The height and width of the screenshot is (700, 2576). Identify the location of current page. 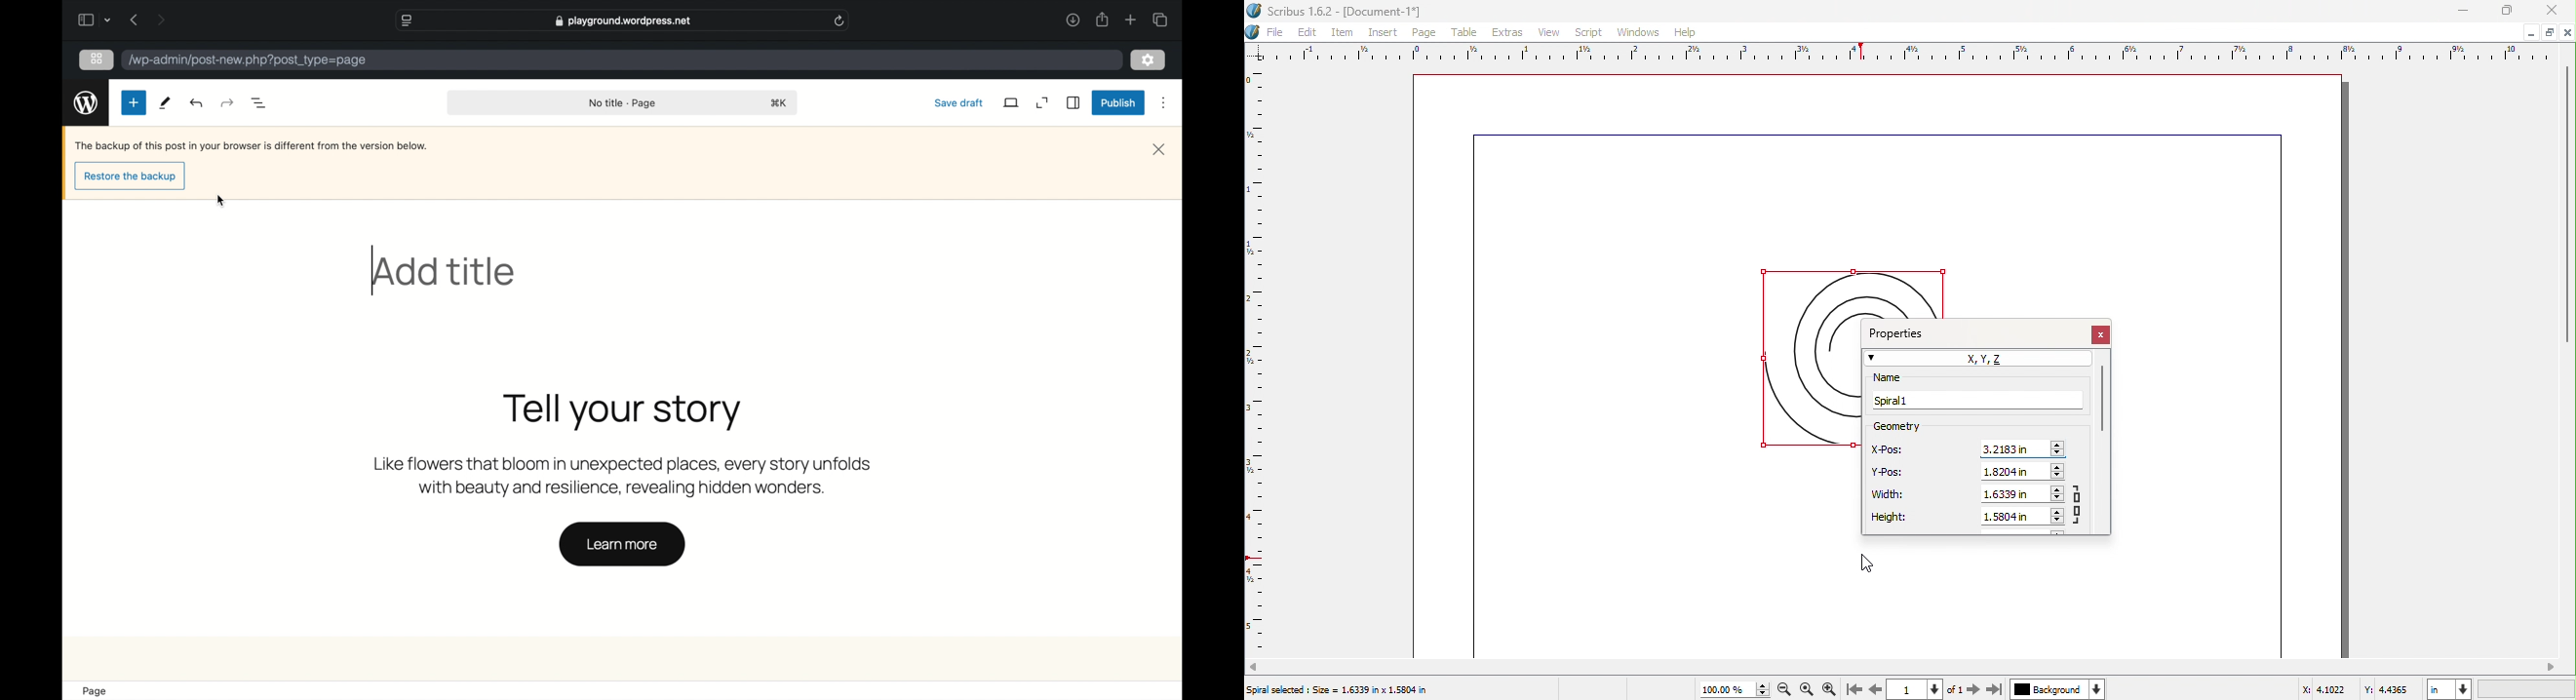
(1904, 690).